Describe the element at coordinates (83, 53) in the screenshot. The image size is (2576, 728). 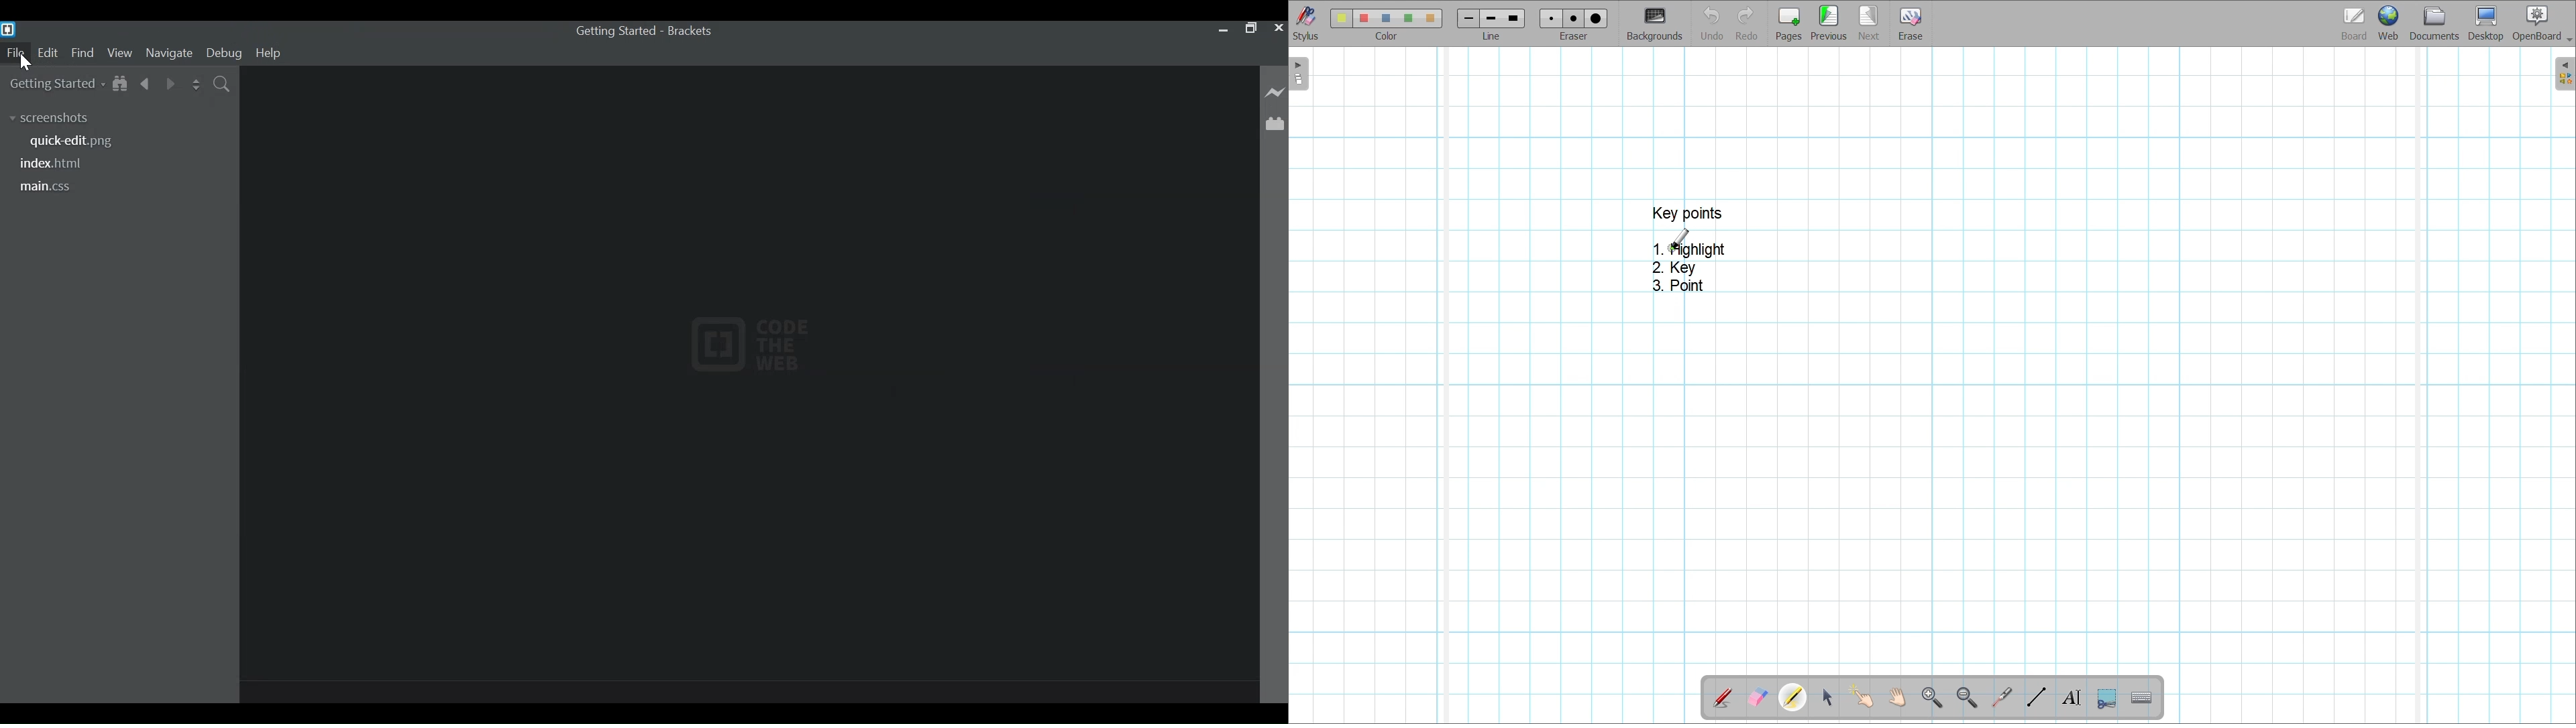
I see `find` at that location.